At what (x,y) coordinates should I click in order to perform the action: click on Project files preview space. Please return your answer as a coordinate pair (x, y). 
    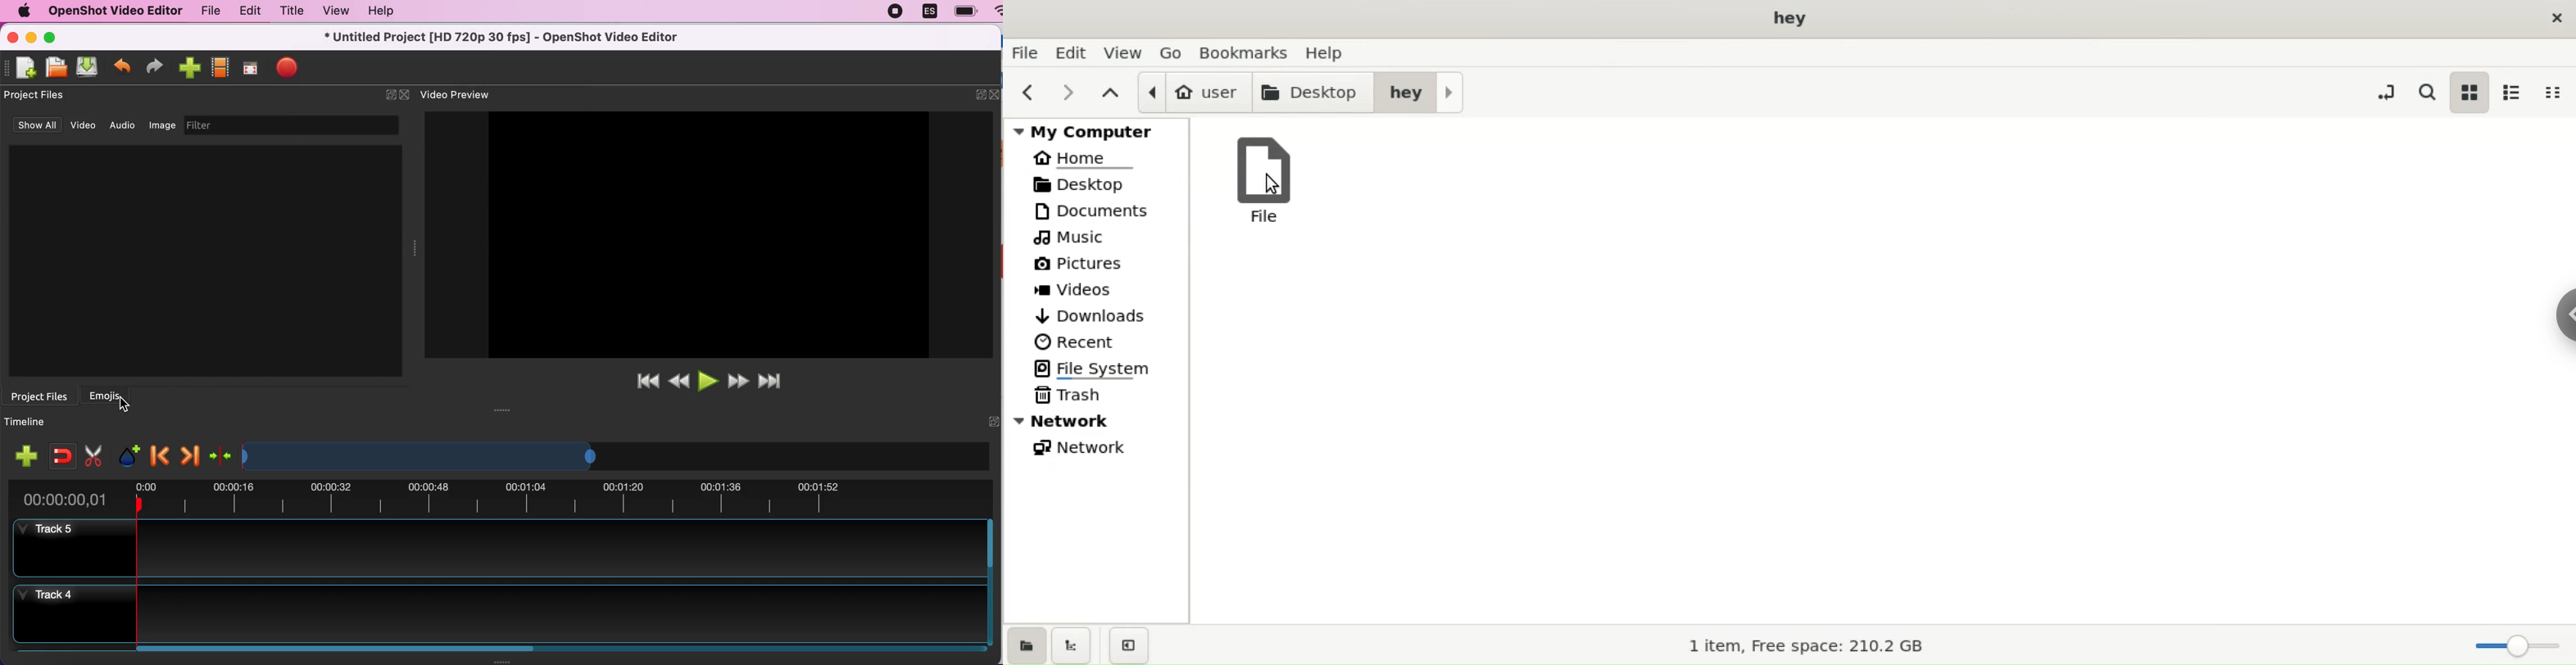
    Looking at the image, I should click on (205, 260).